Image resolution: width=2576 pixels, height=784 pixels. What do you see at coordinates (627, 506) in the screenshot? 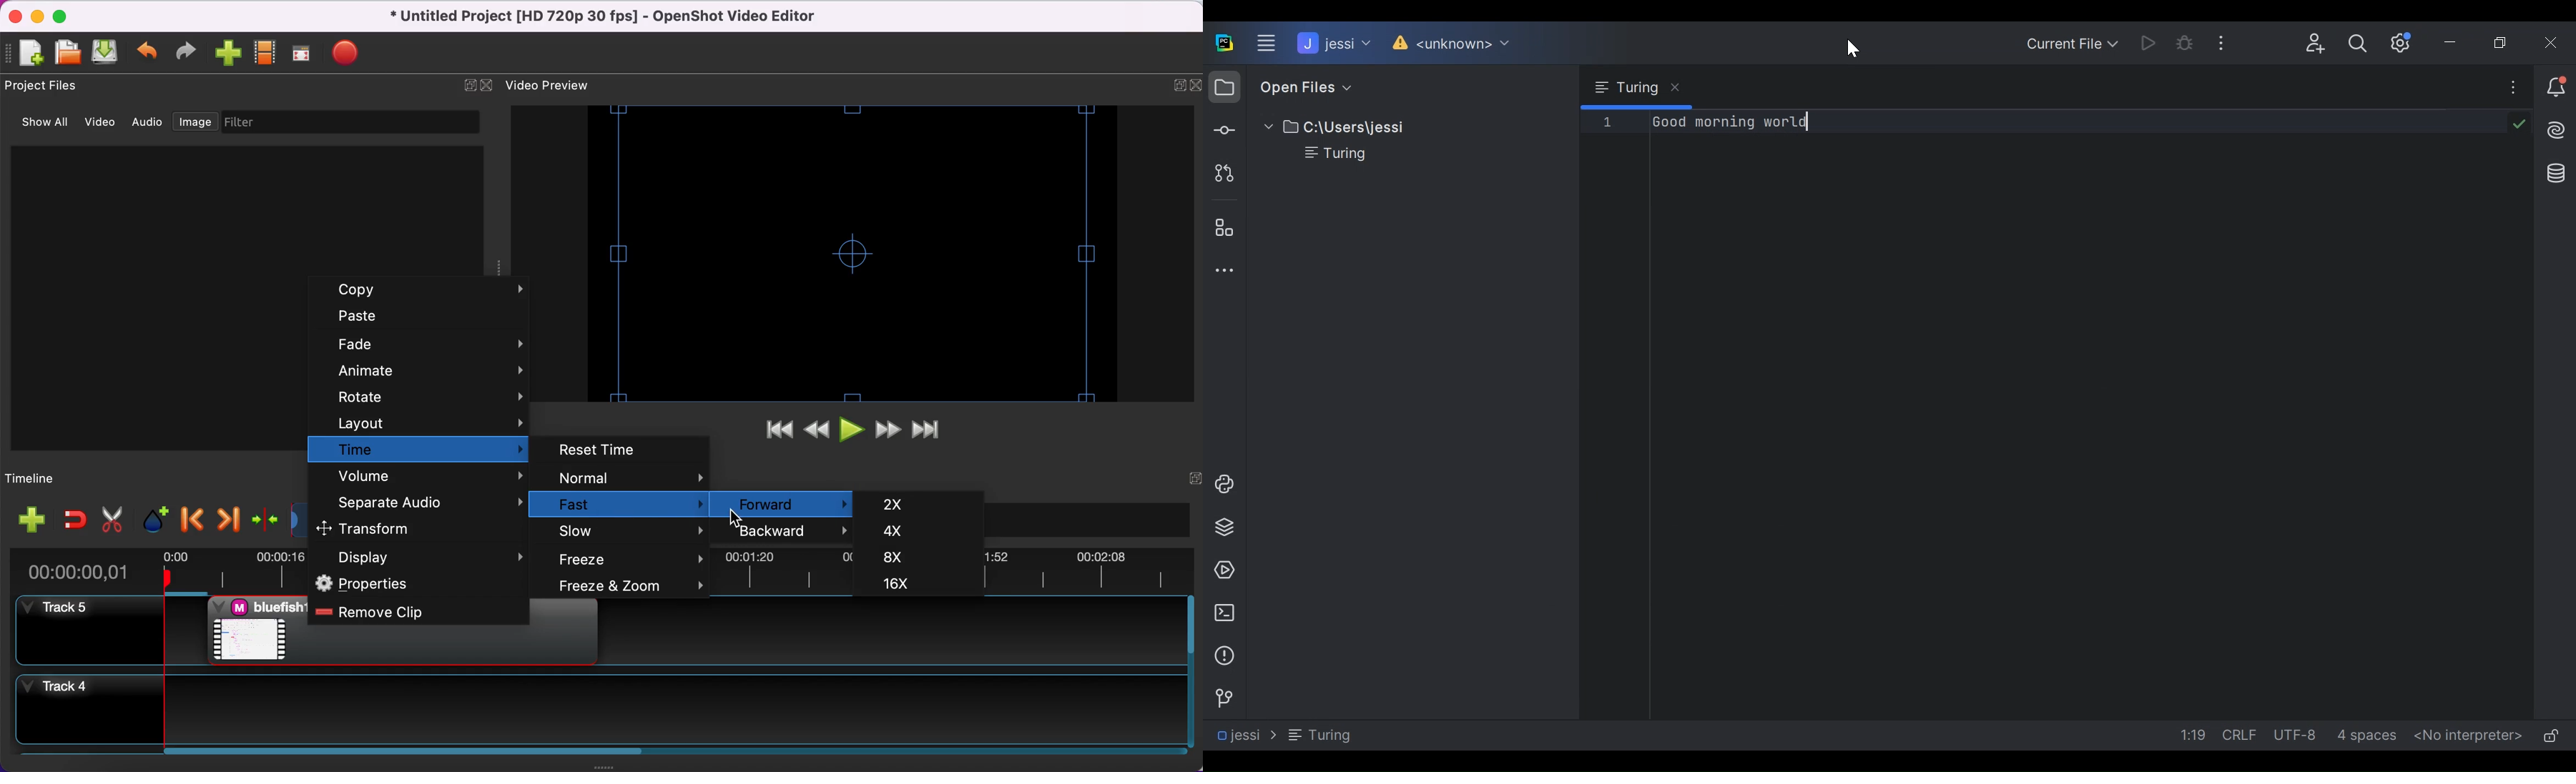
I see `fast` at bounding box center [627, 506].